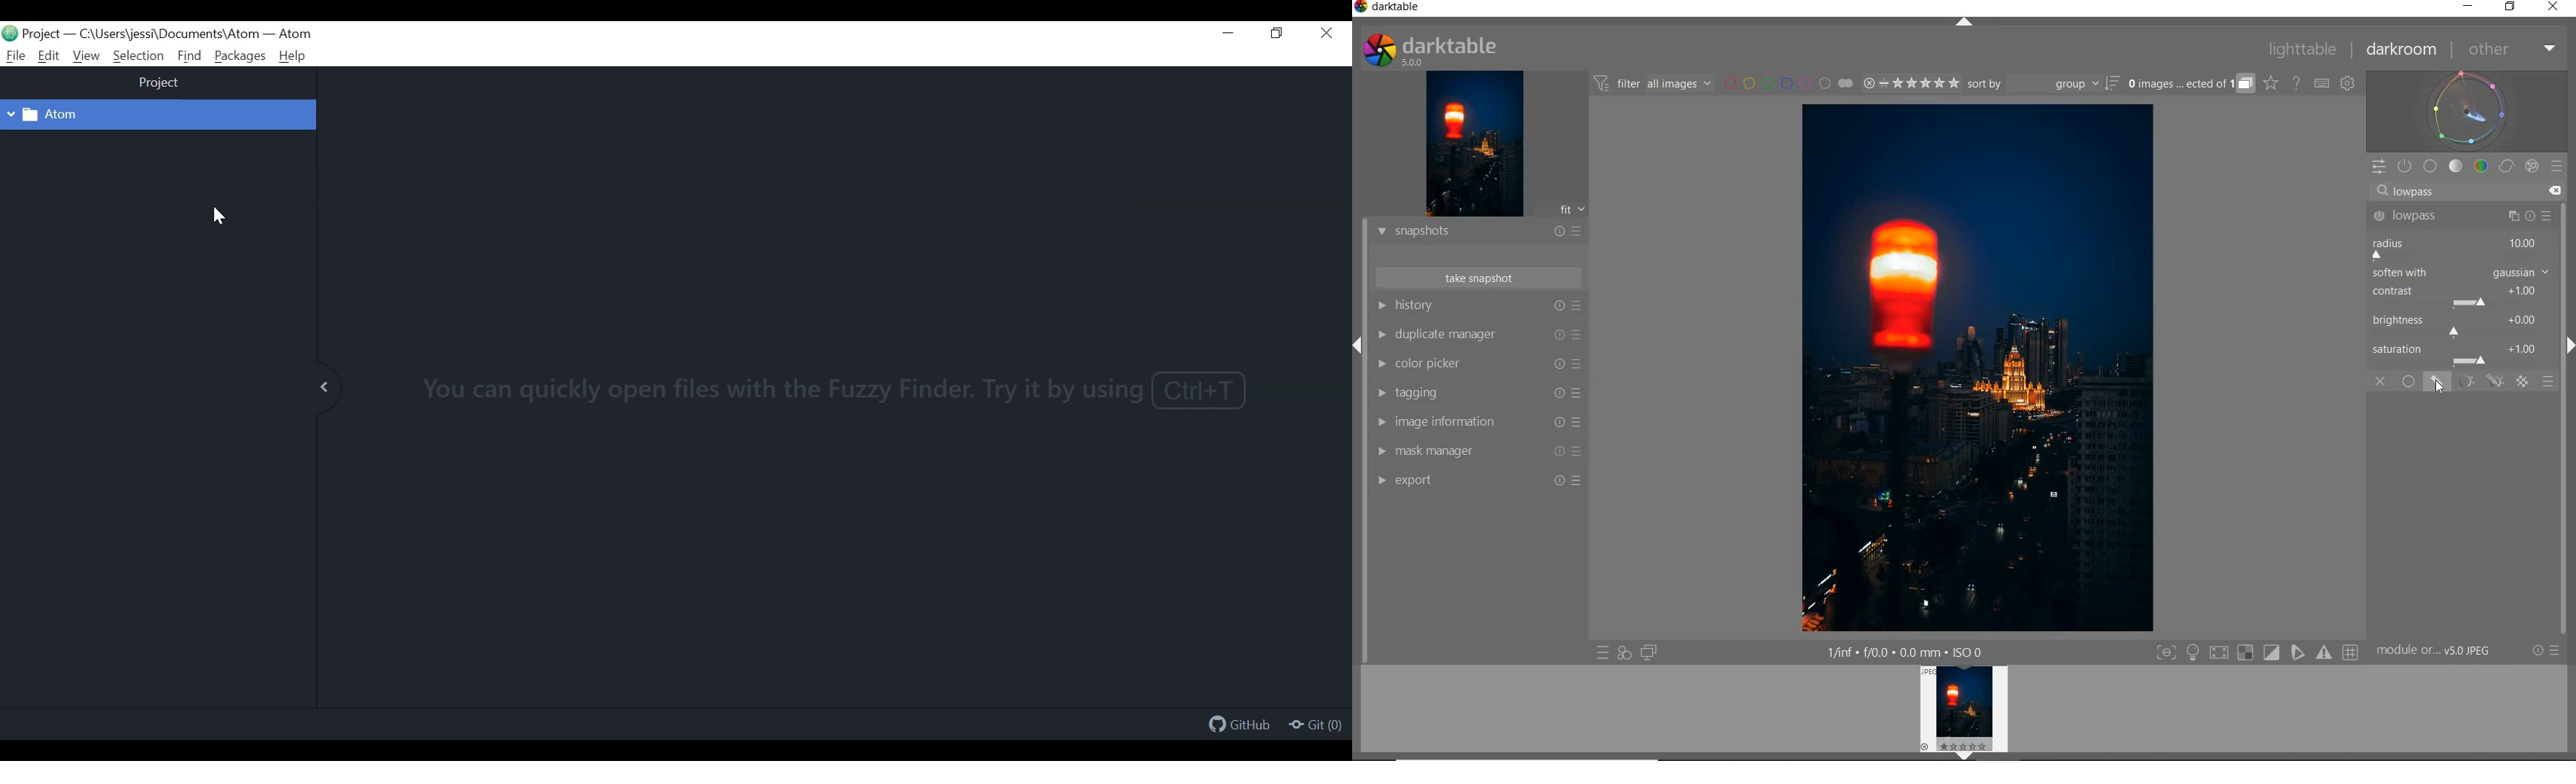 This screenshot has width=2576, height=784. What do you see at coordinates (2548, 218) in the screenshot?
I see `Preset and reset` at bounding box center [2548, 218].